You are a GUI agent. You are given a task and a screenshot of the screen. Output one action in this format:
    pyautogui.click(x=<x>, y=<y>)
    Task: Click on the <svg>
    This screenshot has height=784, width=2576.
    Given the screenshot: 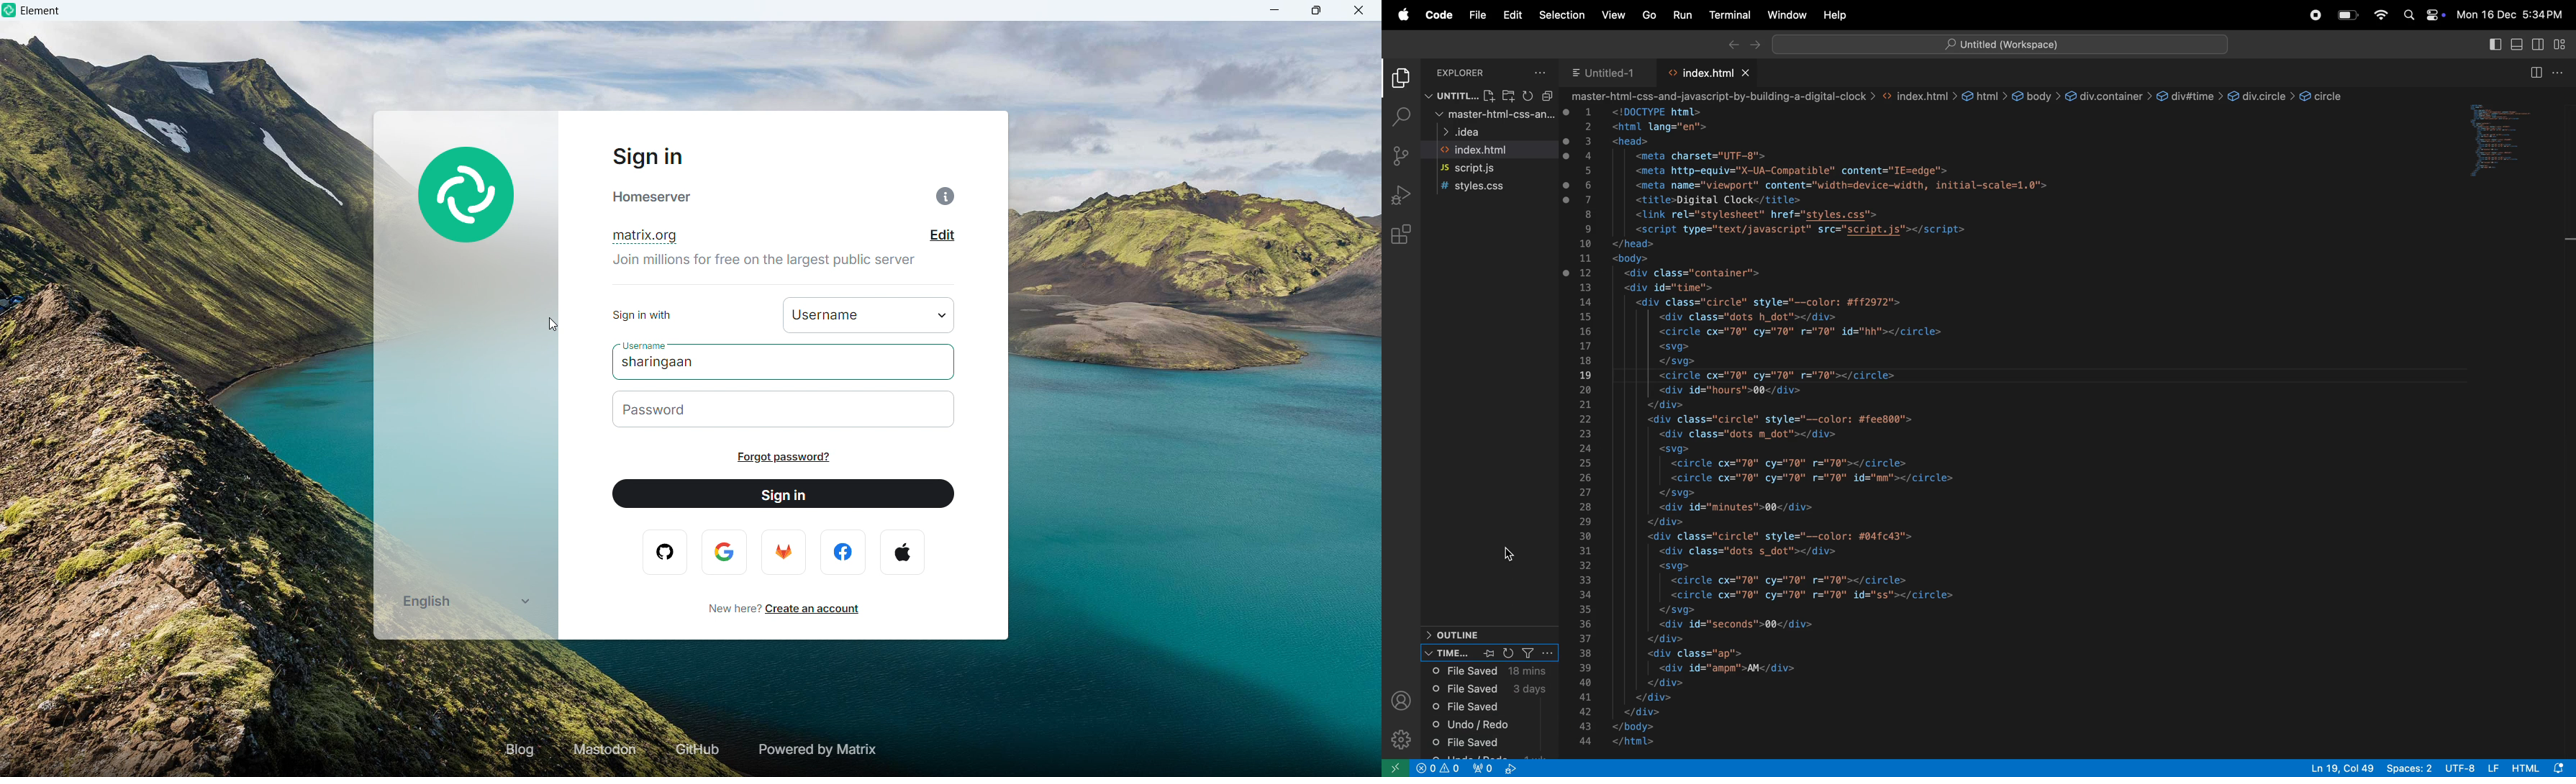 What is the action you would take?
    pyautogui.click(x=1674, y=566)
    